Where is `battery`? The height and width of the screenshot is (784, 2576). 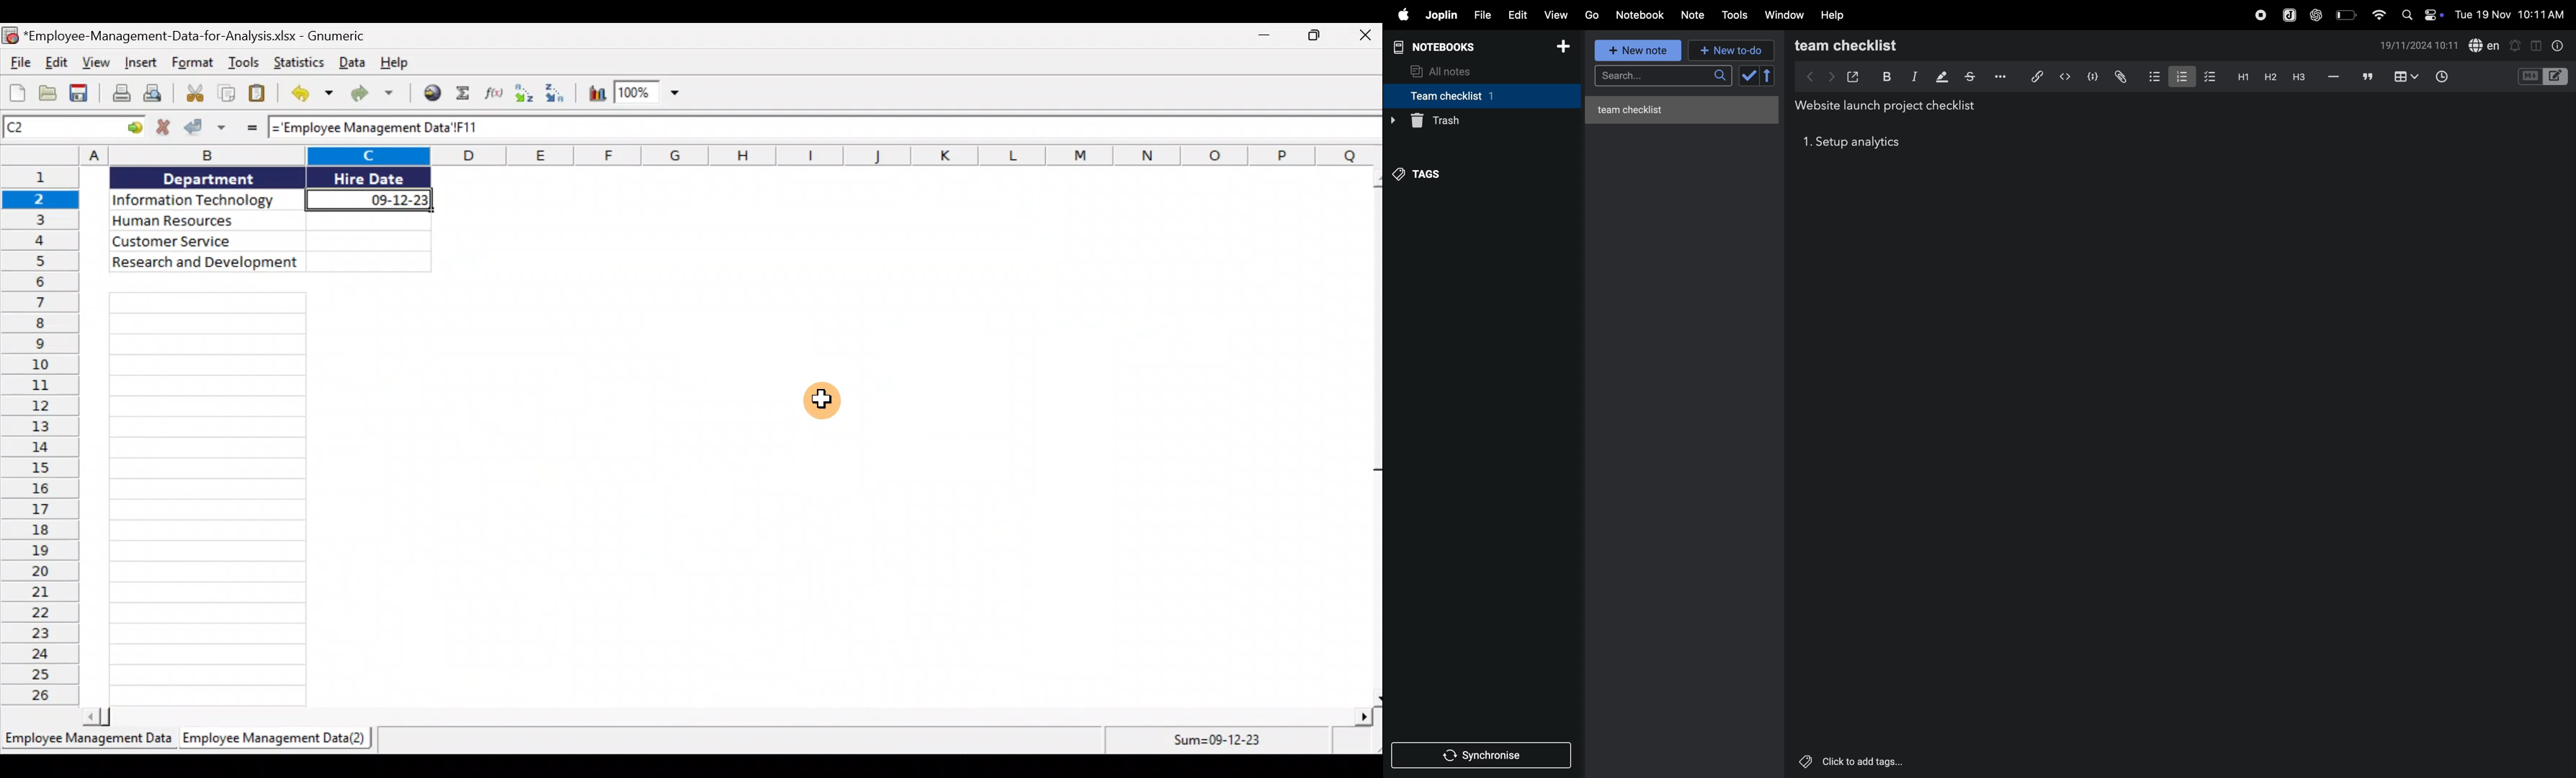
battery is located at coordinates (2345, 15).